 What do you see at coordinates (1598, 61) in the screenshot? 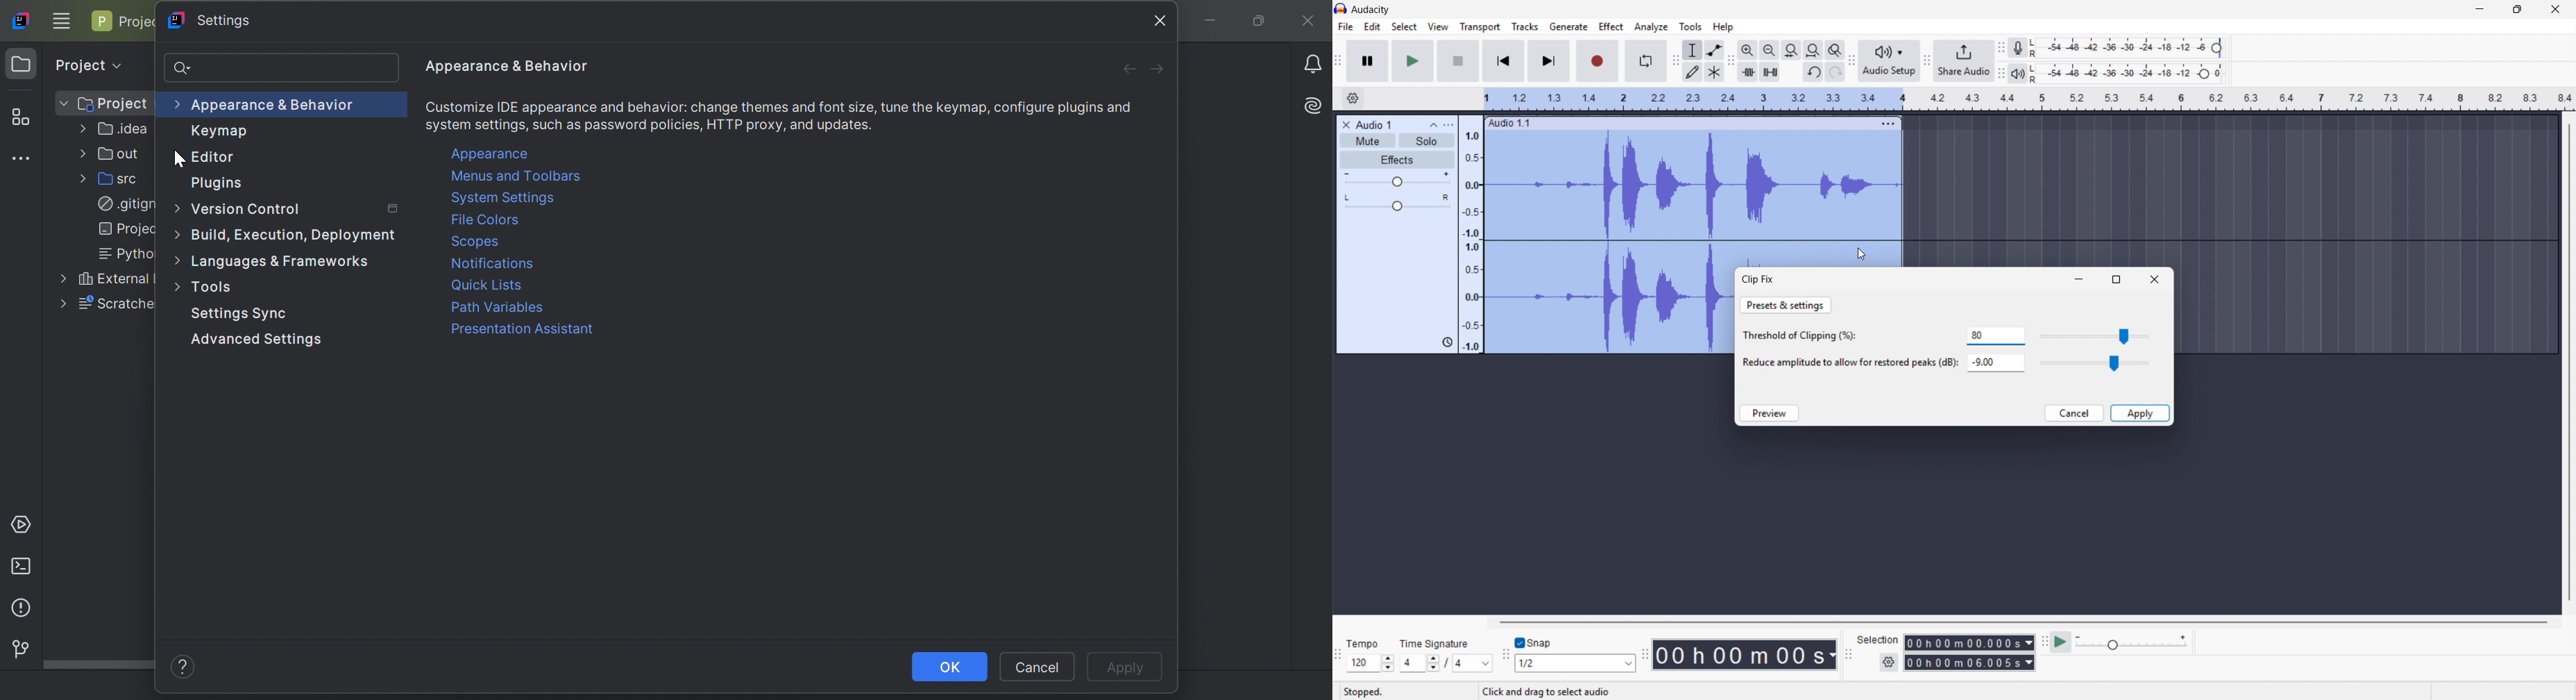
I see `Record ` at bounding box center [1598, 61].